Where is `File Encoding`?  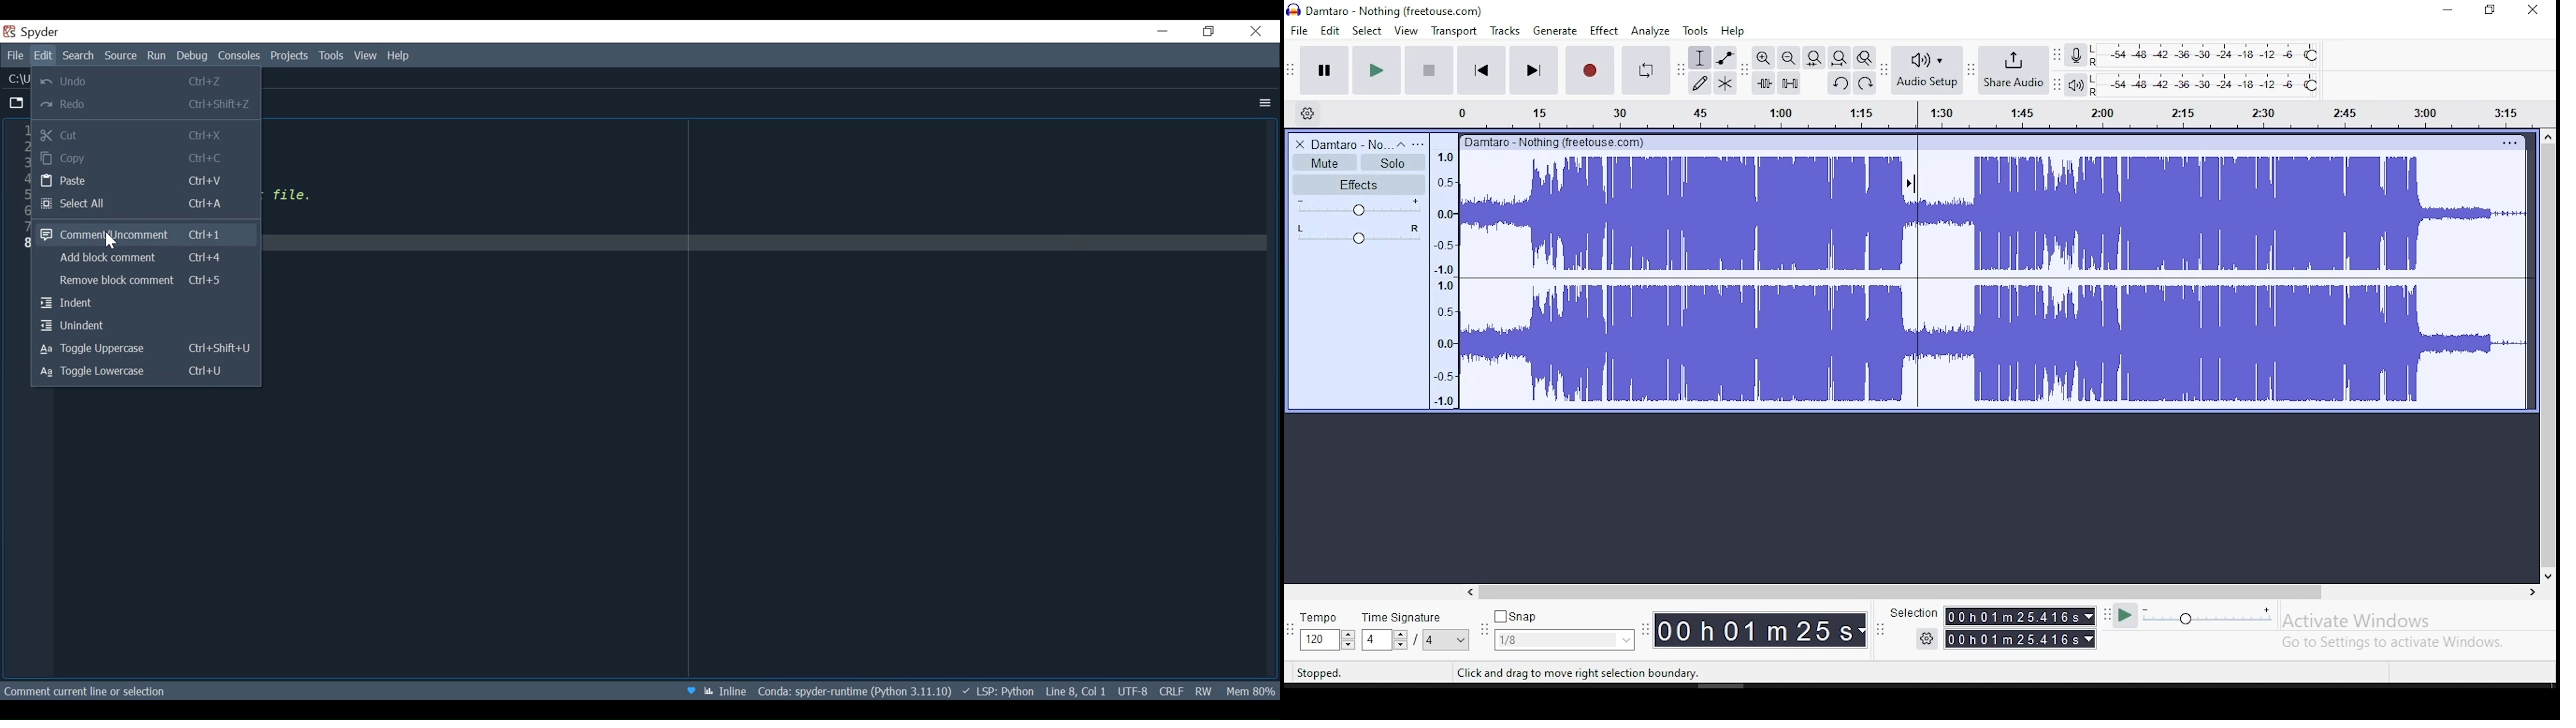
File Encoding is located at coordinates (1133, 691).